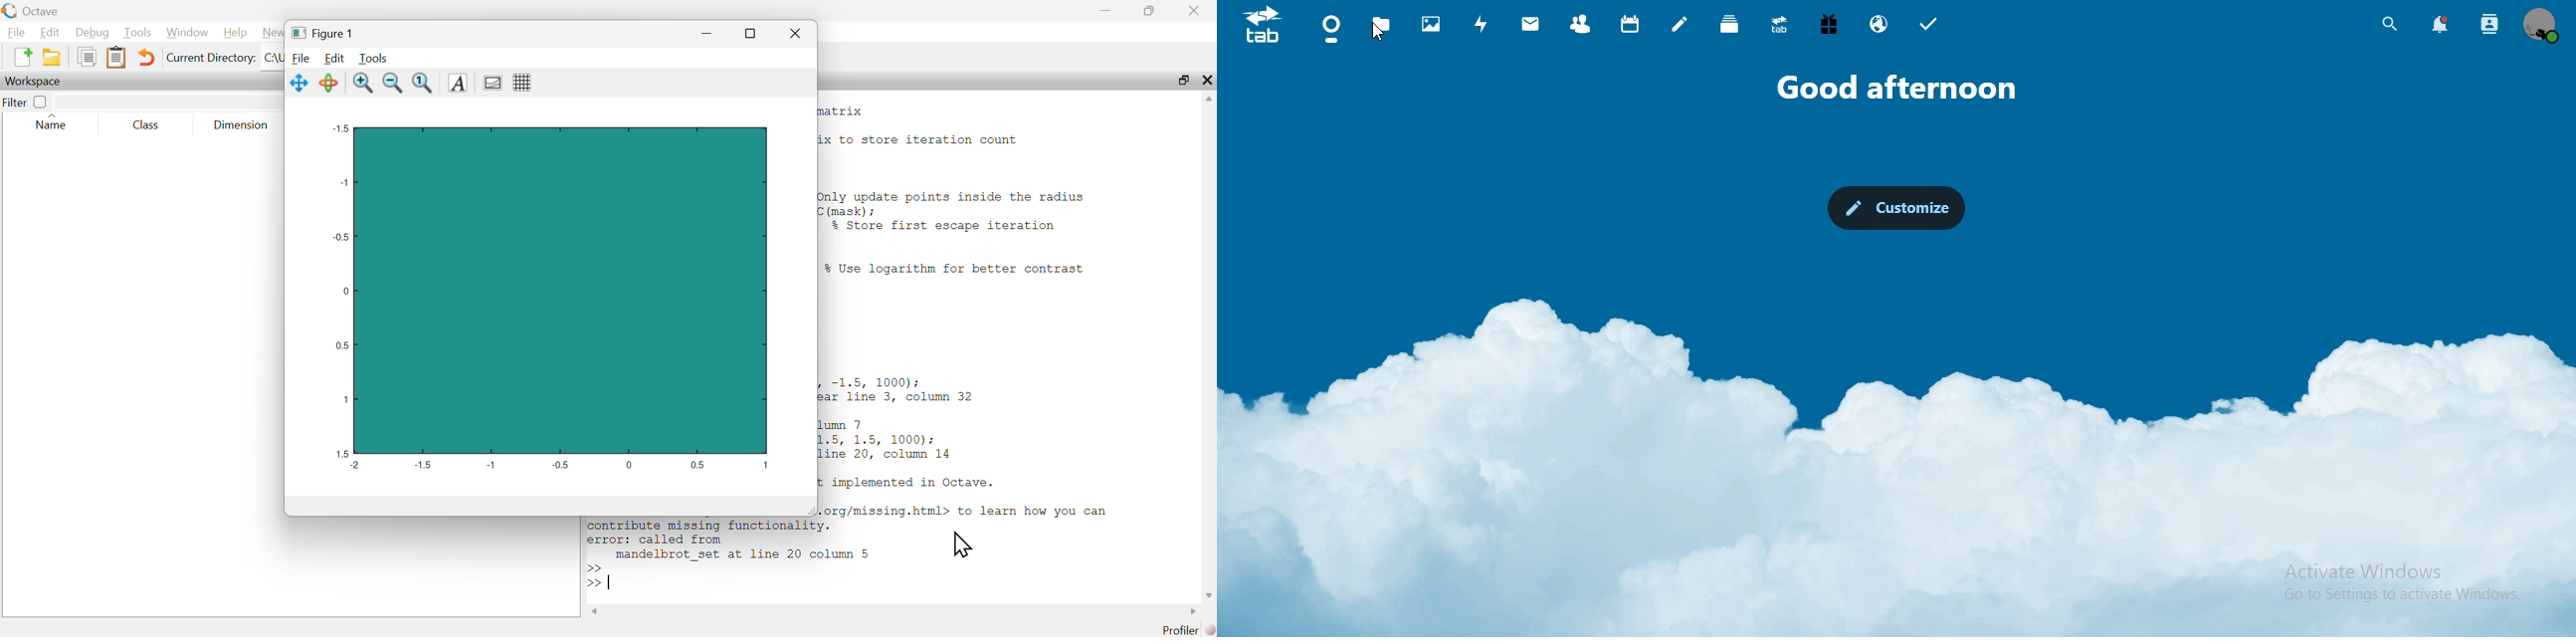  I want to click on Cursor, so click(962, 544).